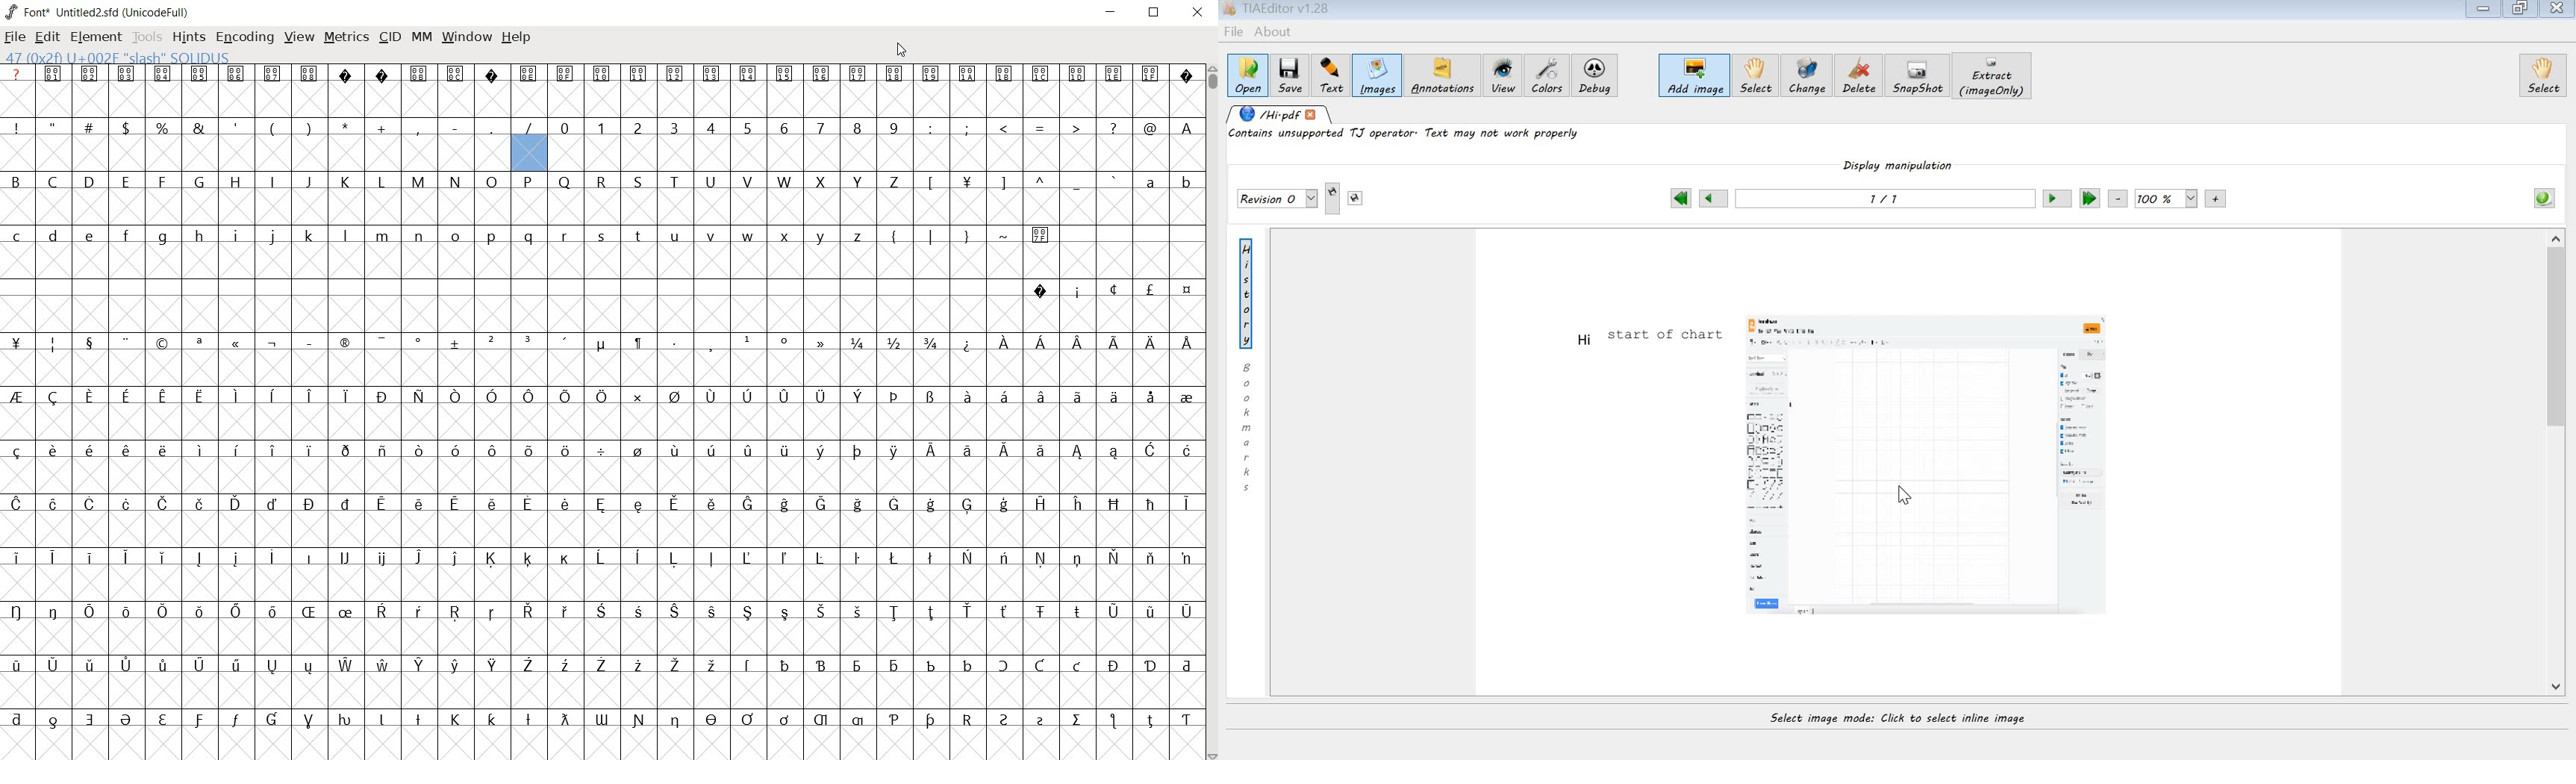 The height and width of the screenshot is (784, 2576). Describe the element at coordinates (901, 51) in the screenshot. I see `CURSOR` at that location.